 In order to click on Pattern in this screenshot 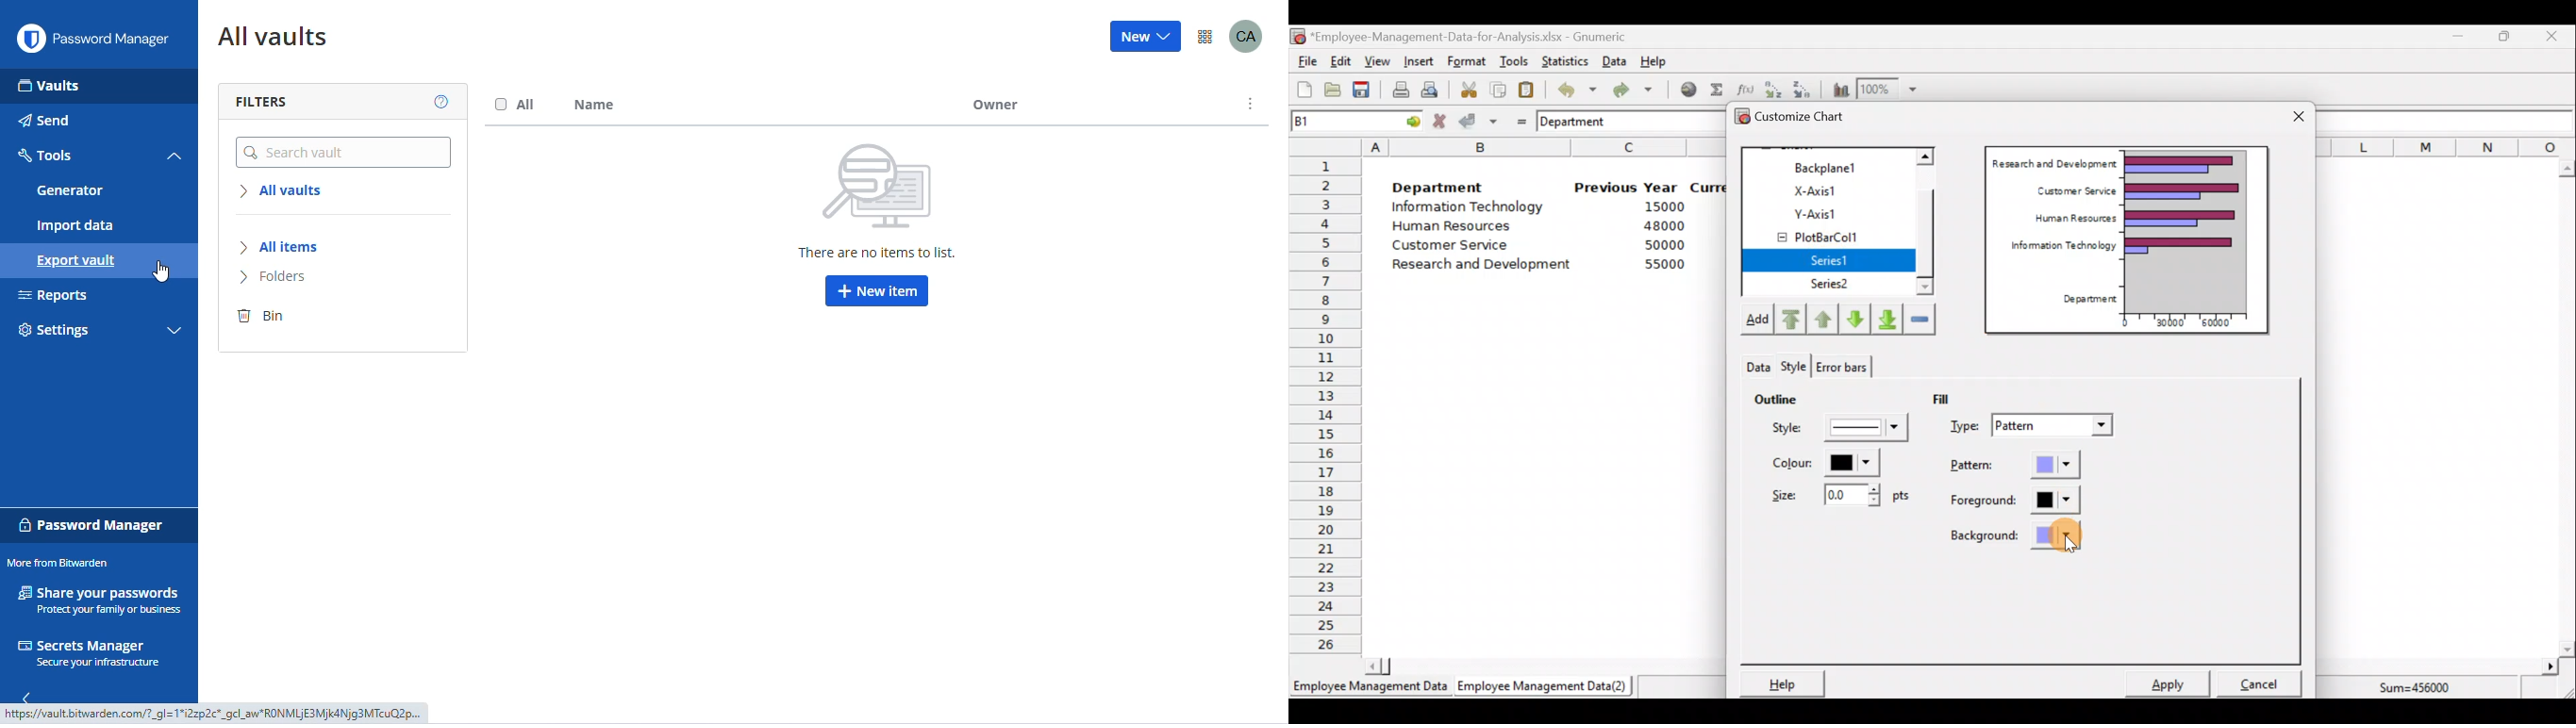, I will do `click(2028, 466)`.